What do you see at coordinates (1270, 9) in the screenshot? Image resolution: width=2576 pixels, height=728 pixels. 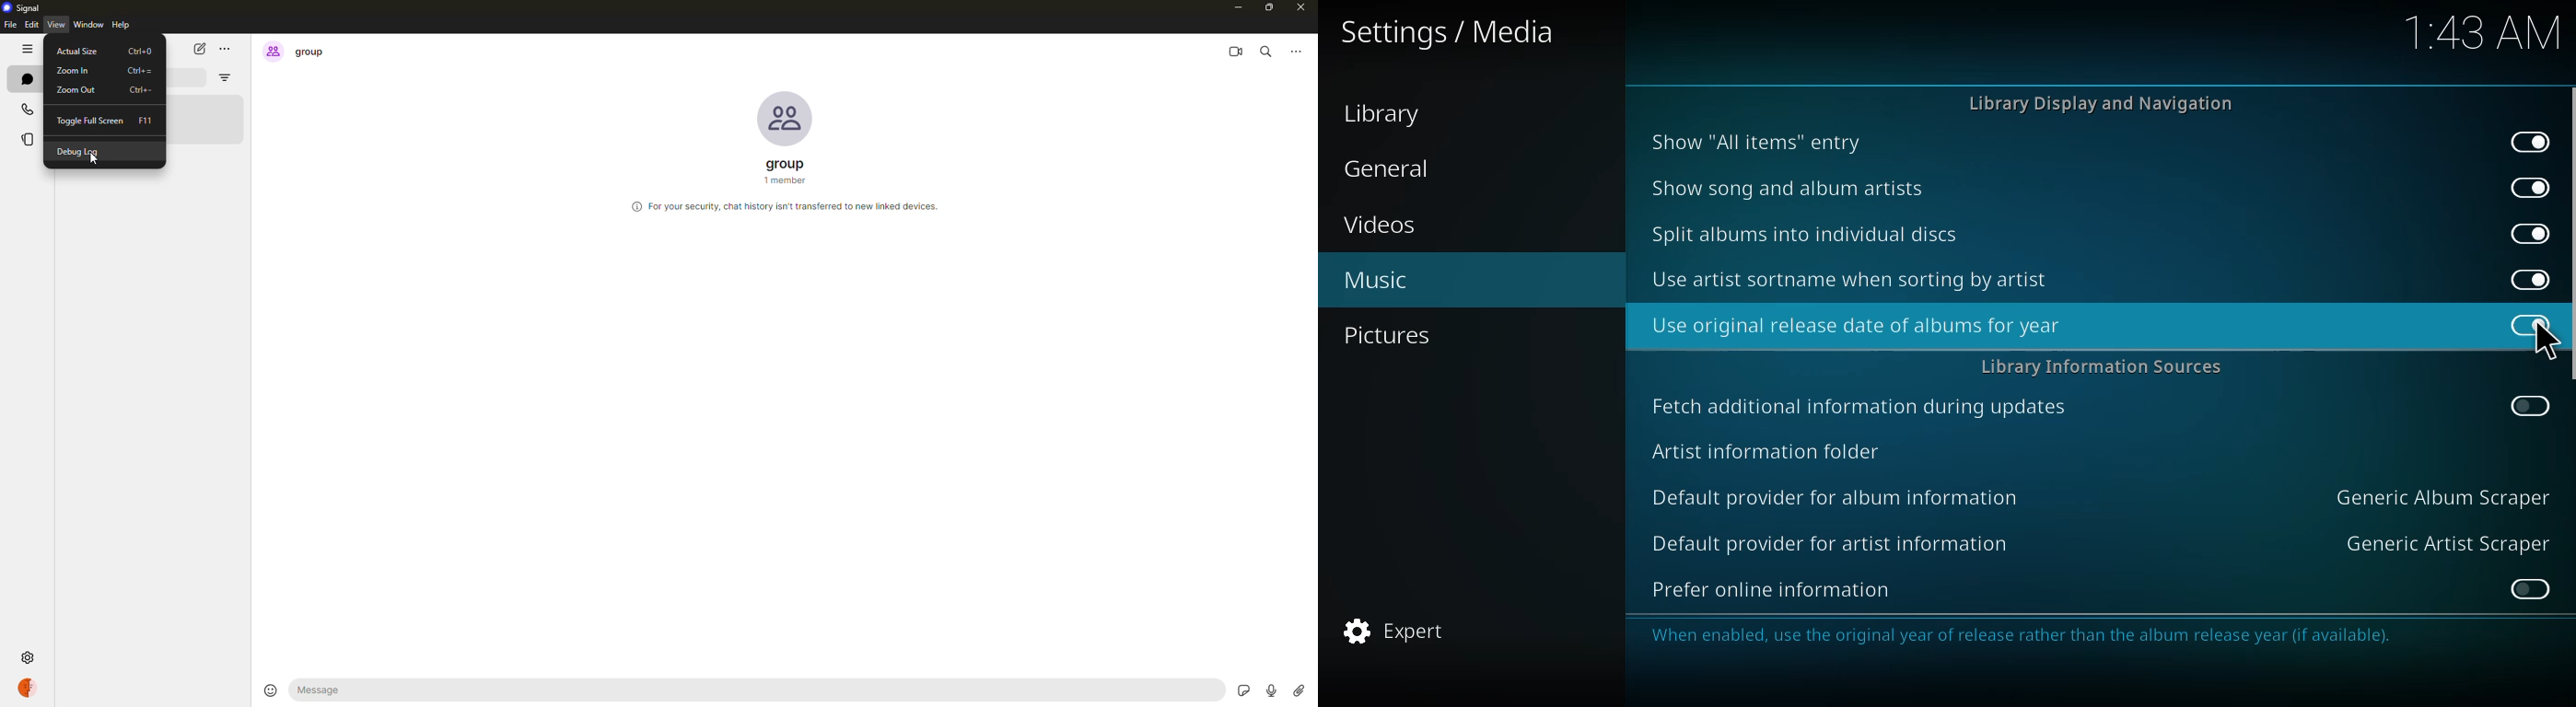 I see `maximize` at bounding box center [1270, 9].